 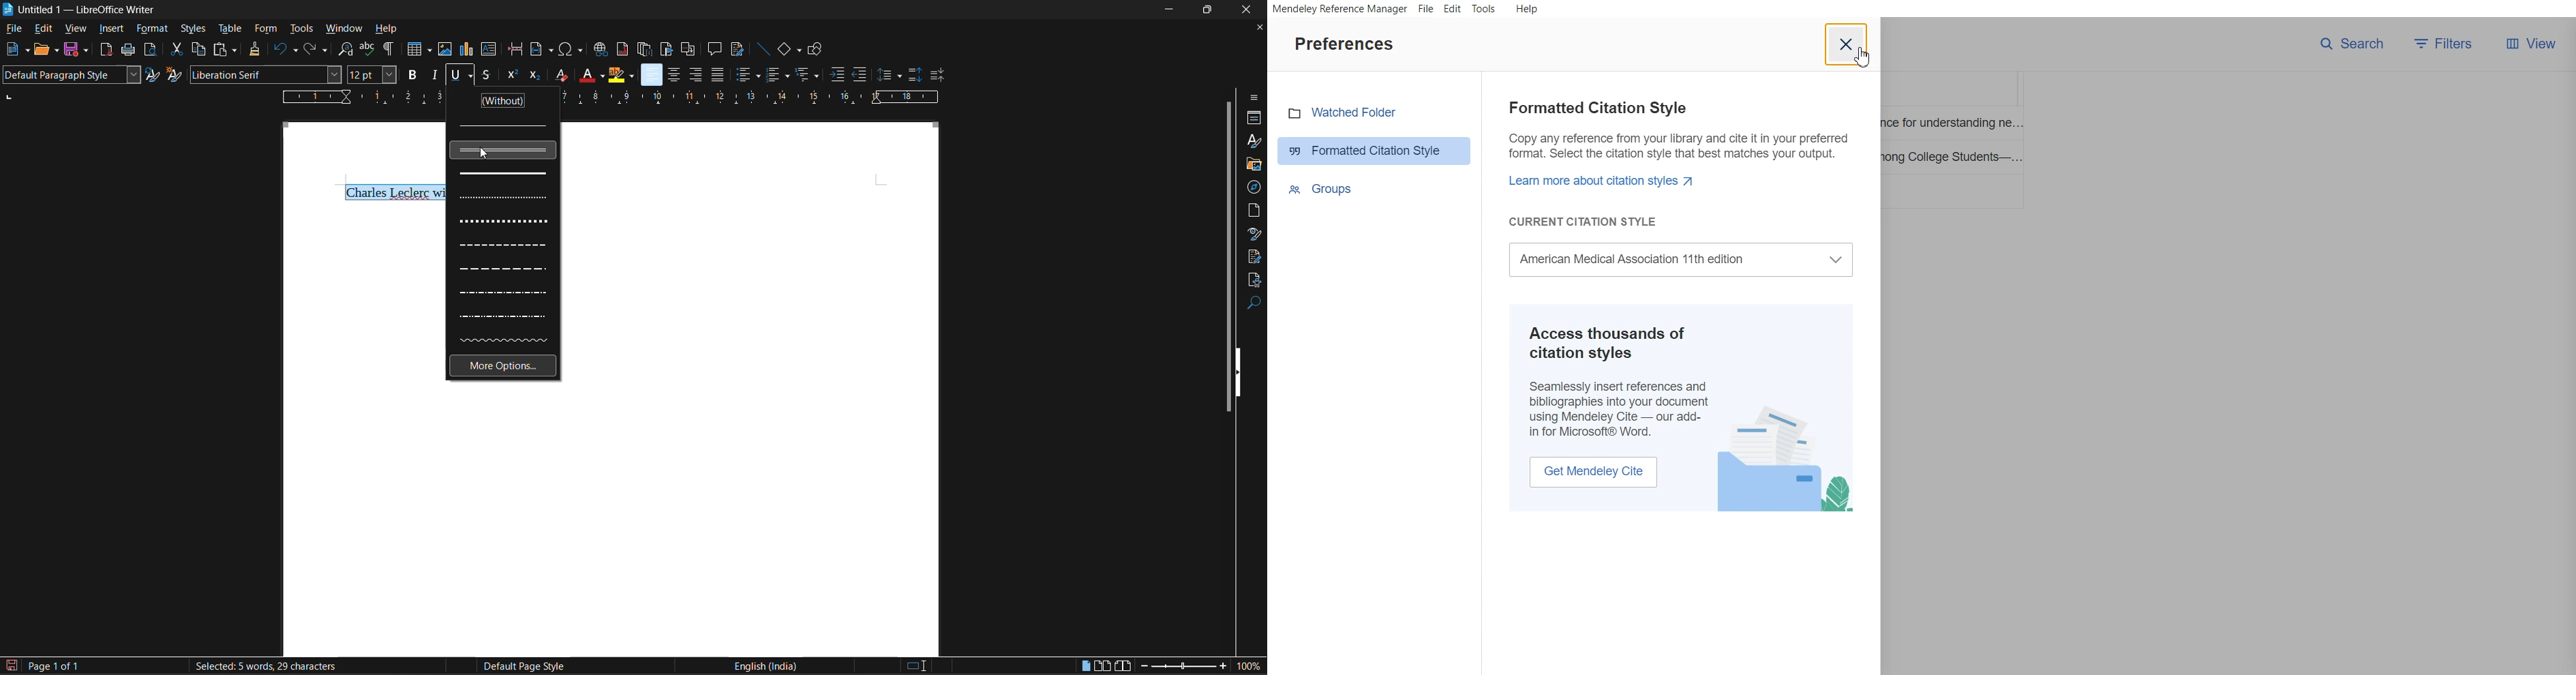 What do you see at coordinates (1863, 57) in the screenshot?
I see `Cursor` at bounding box center [1863, 57].